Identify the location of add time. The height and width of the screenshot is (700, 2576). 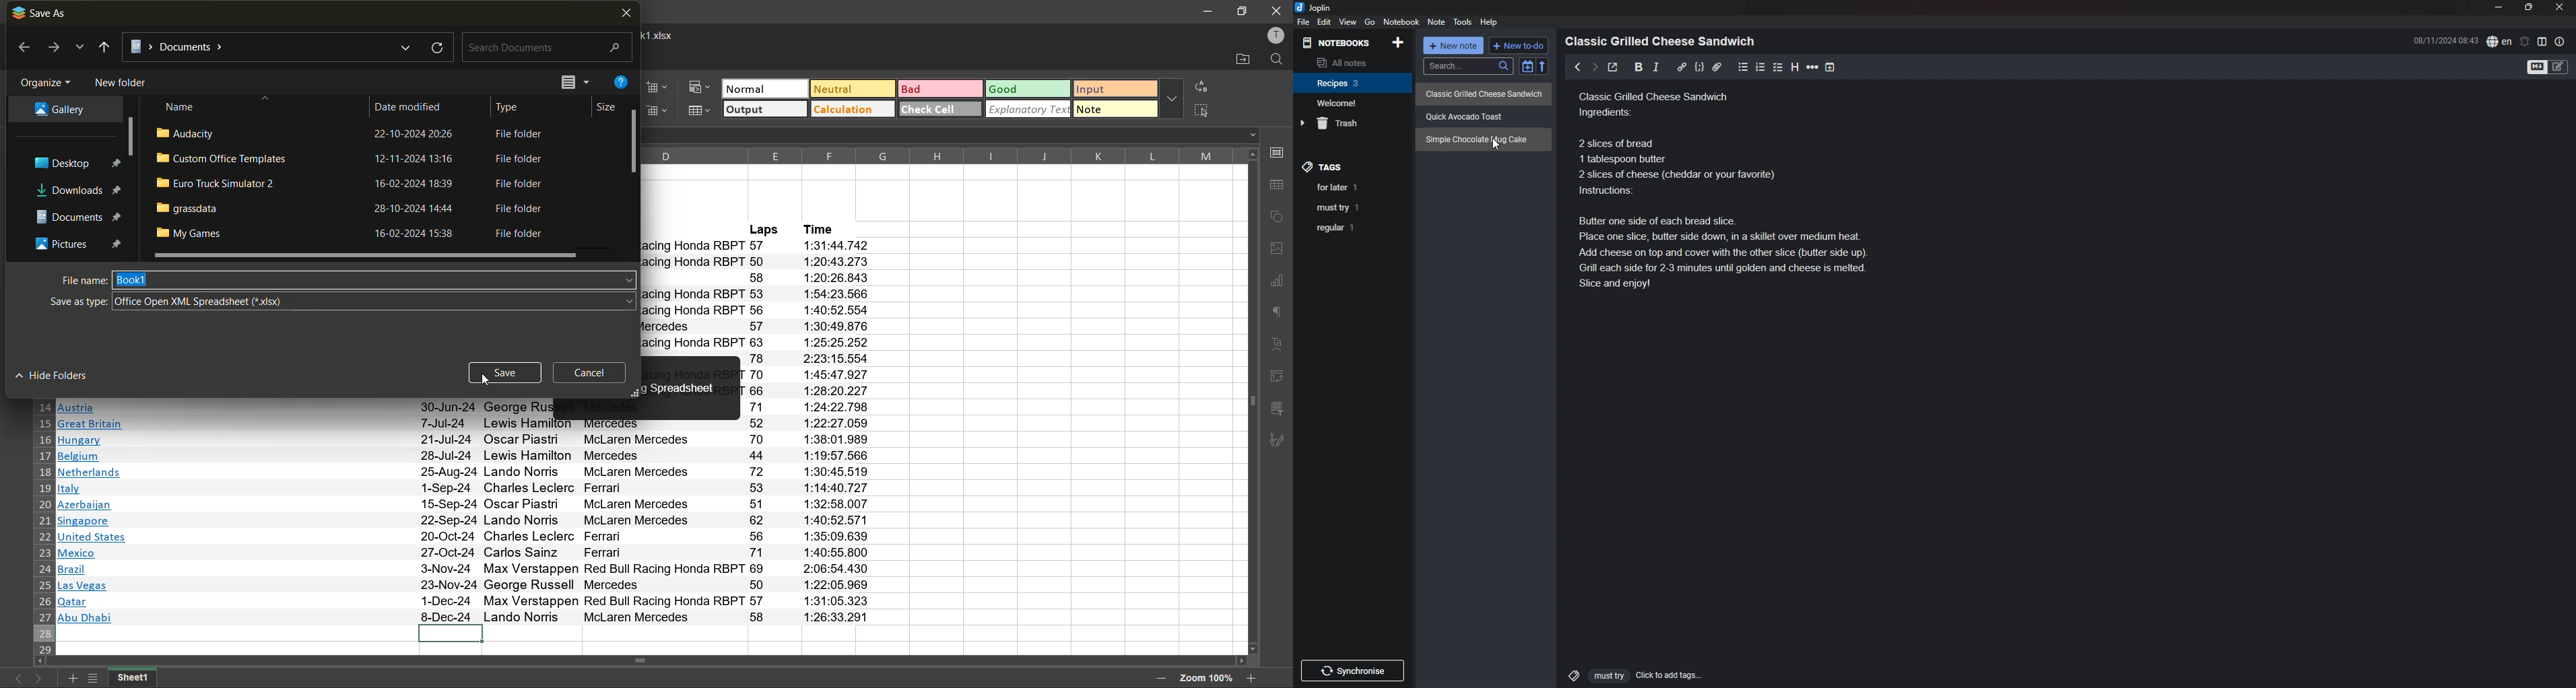
(1832, 67).